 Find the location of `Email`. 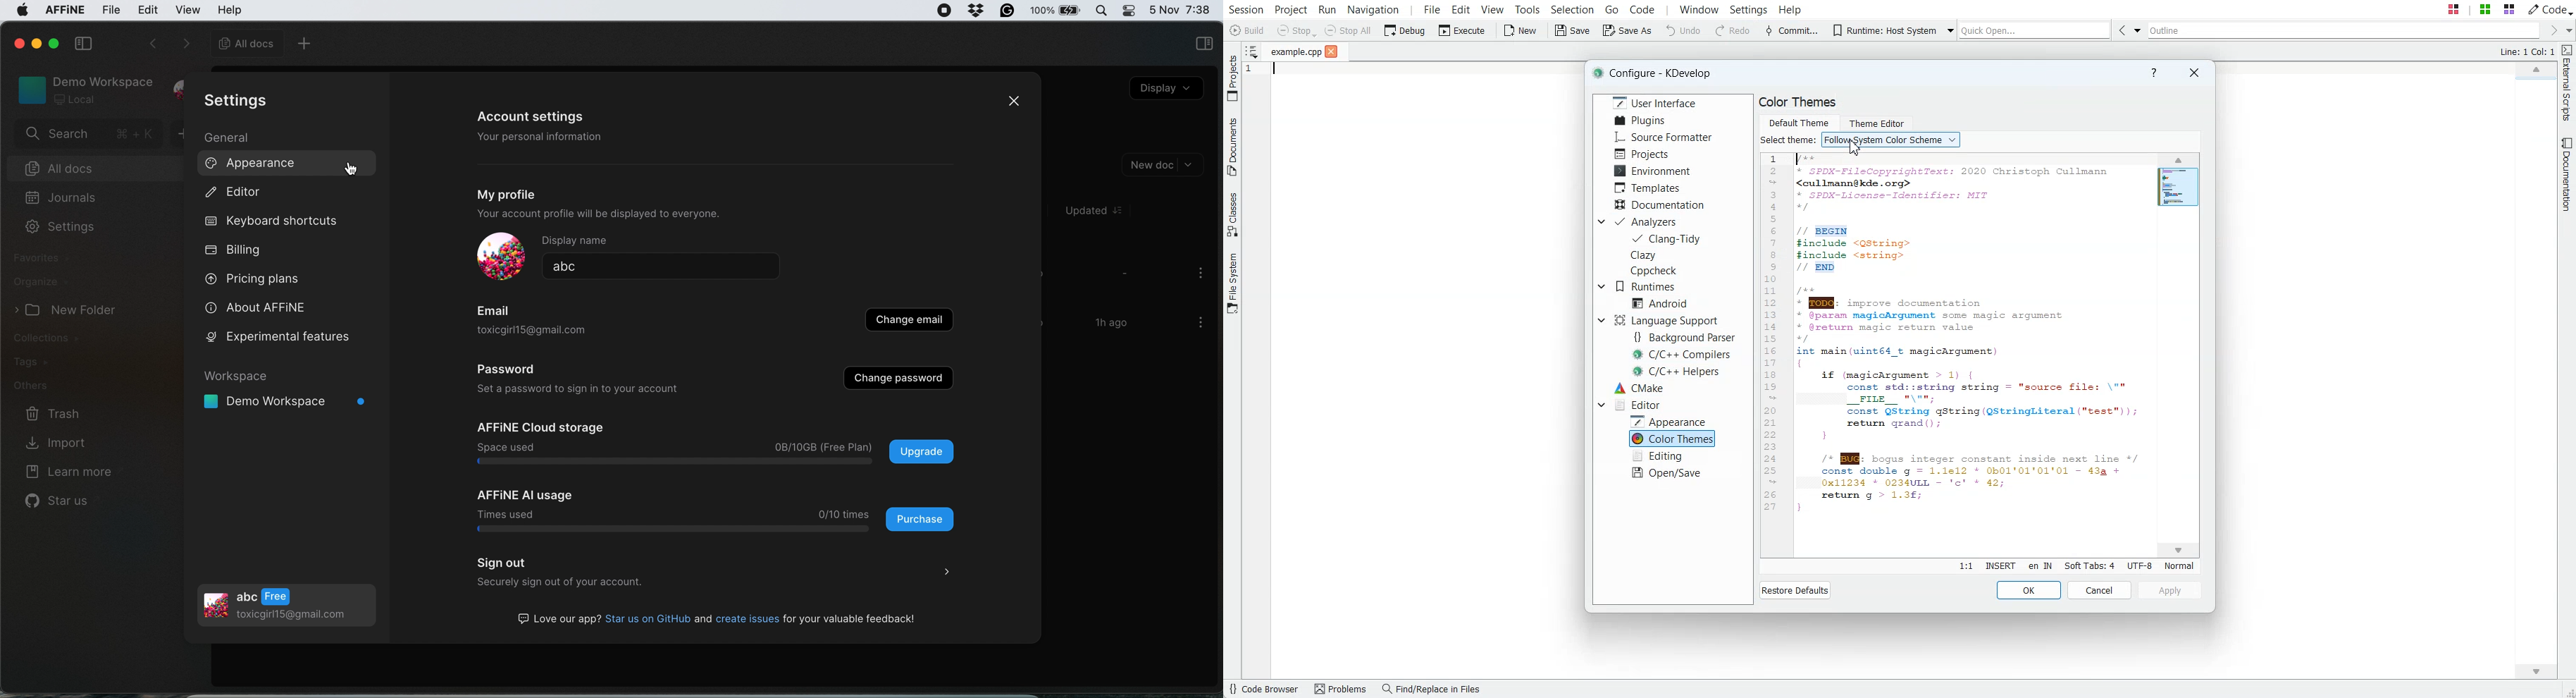

Email is located at coordinates (496, 312).